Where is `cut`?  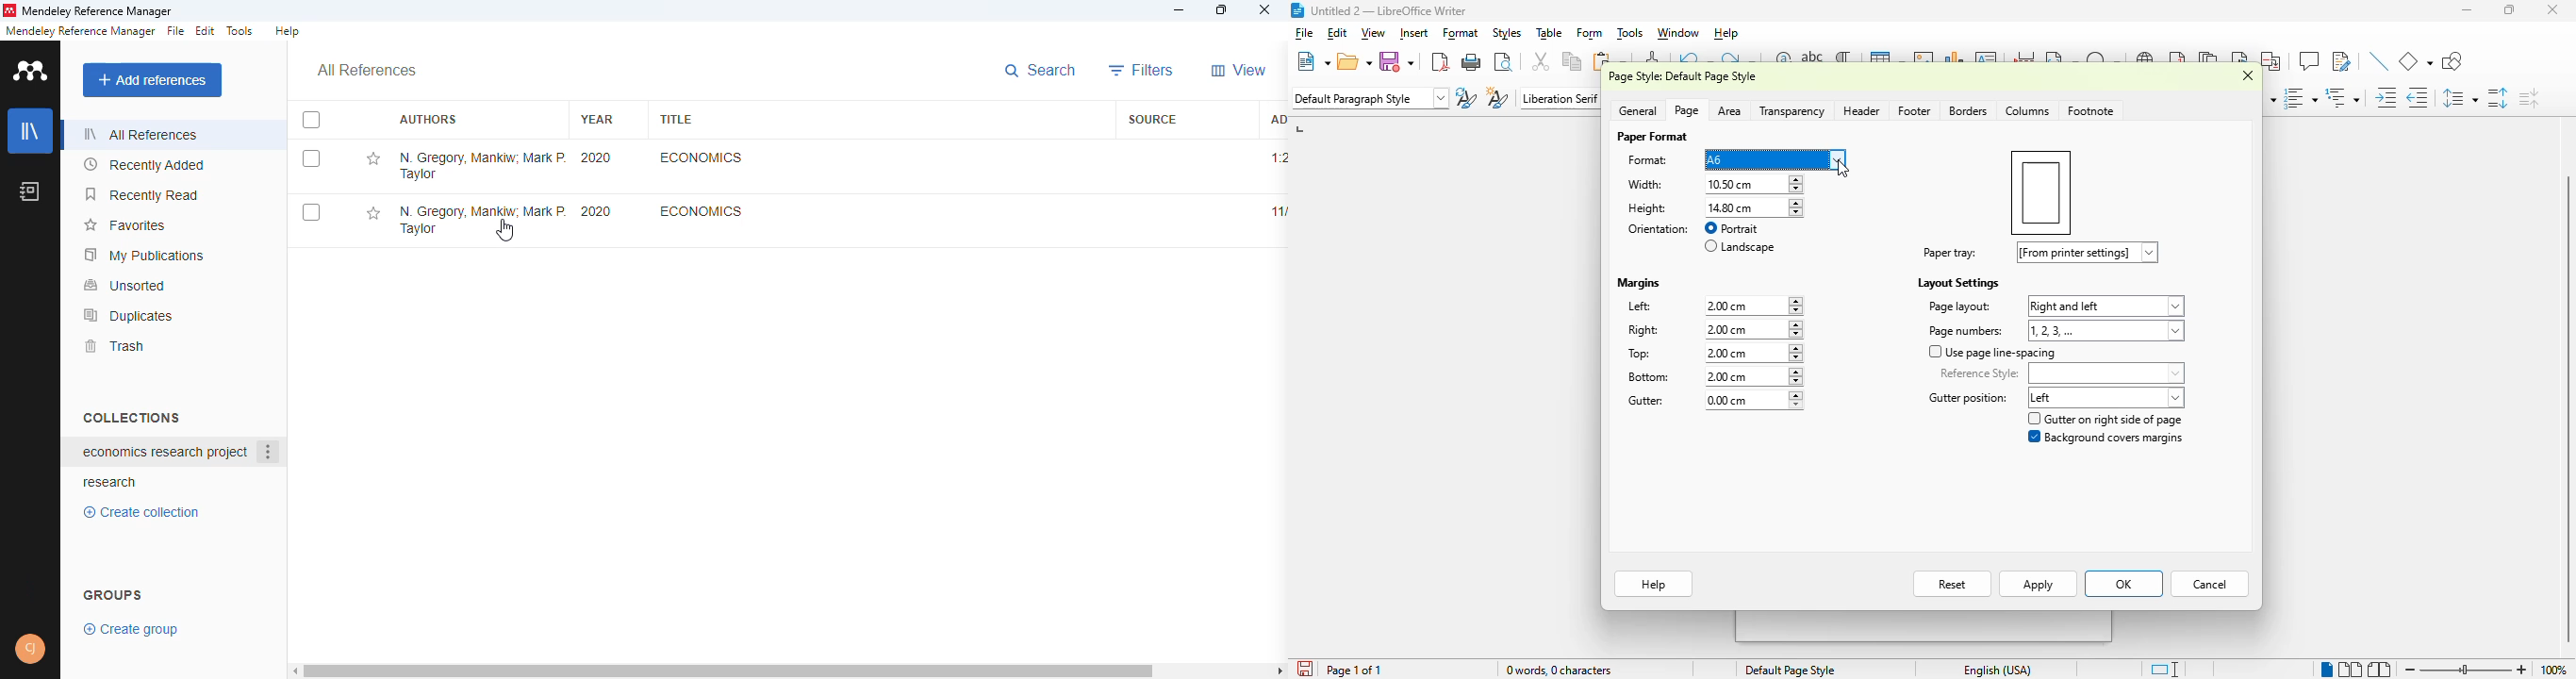 cut is located at coordinates (1540, 61).